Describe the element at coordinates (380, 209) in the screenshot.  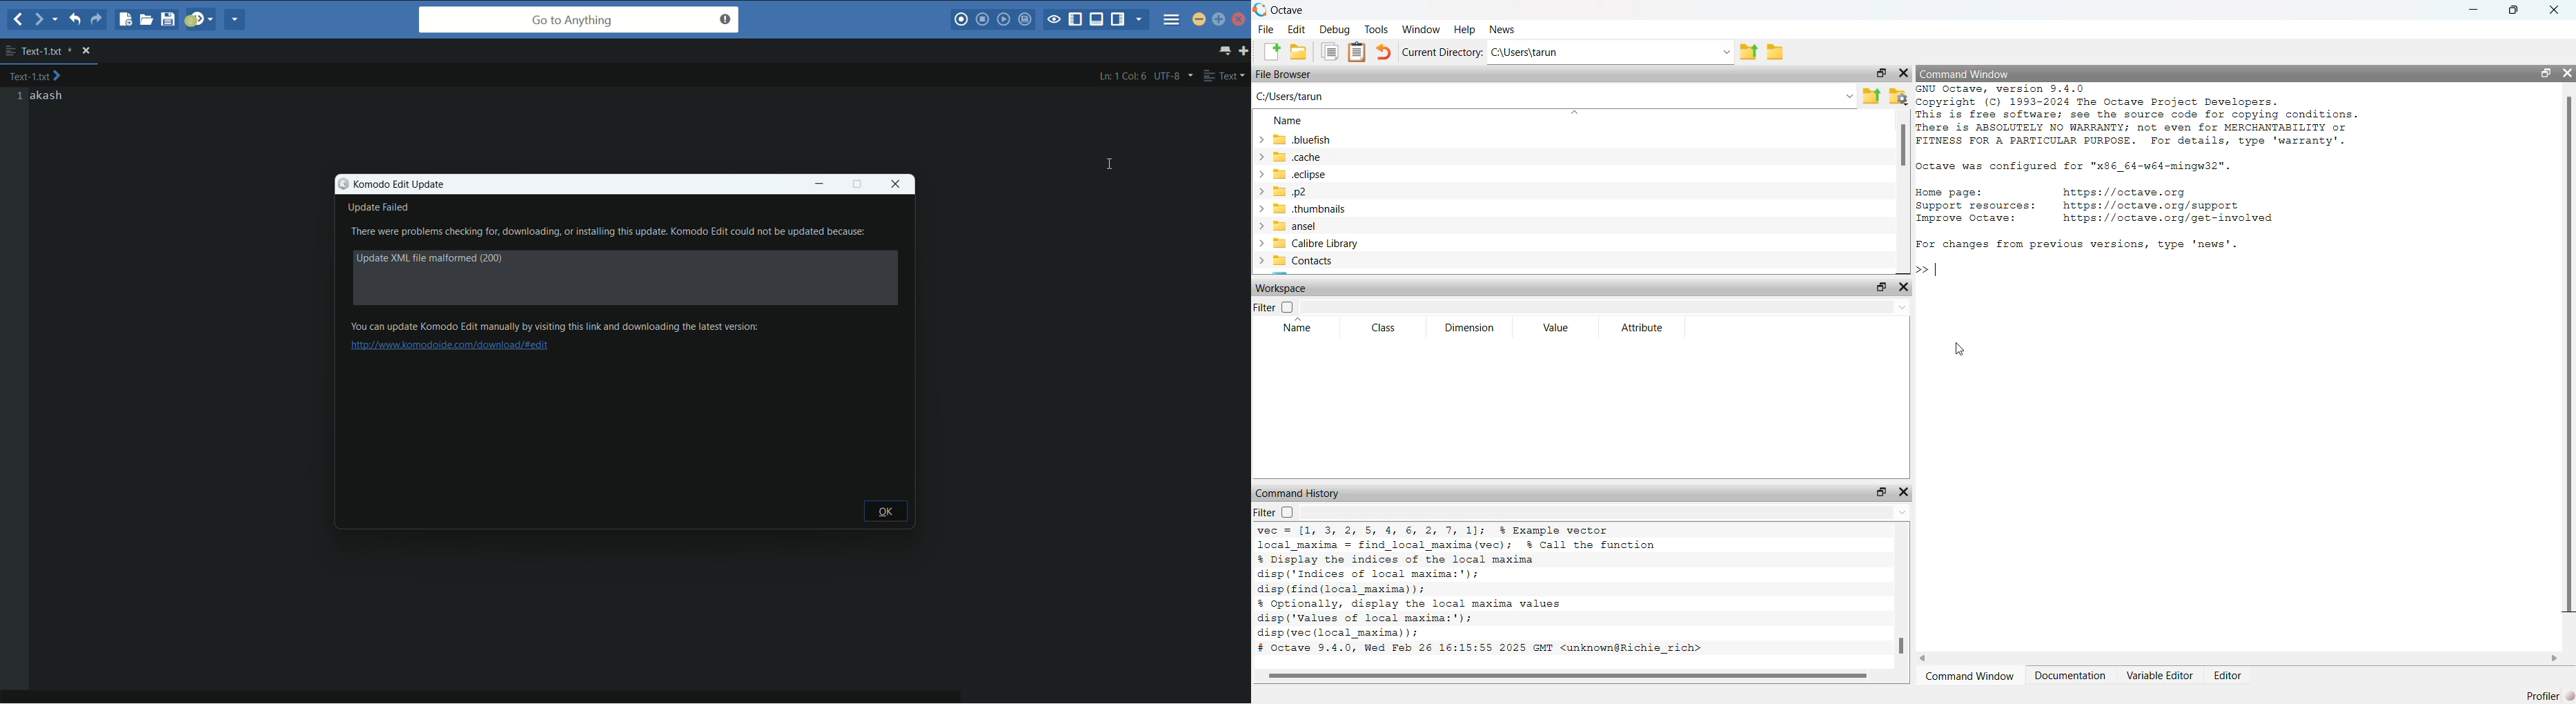
I see `update failed` at that location.